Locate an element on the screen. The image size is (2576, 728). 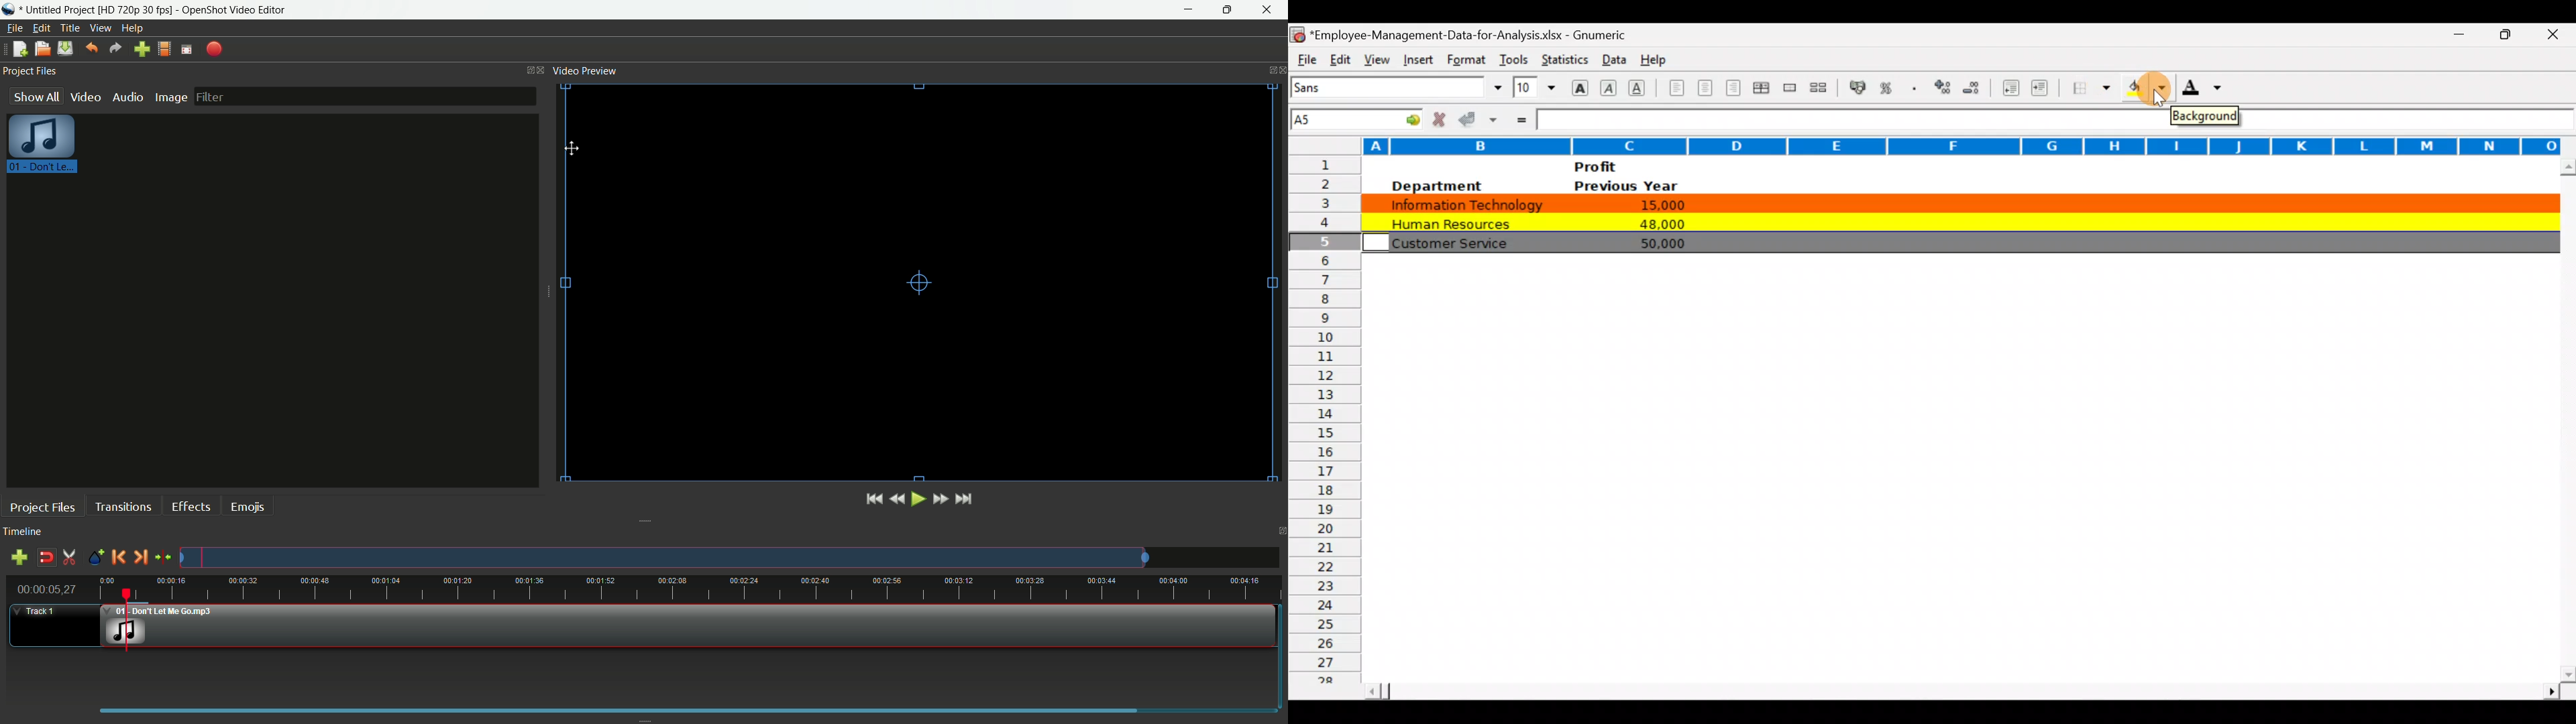
Format selection as percentage is located at coordinates (1890, 88).